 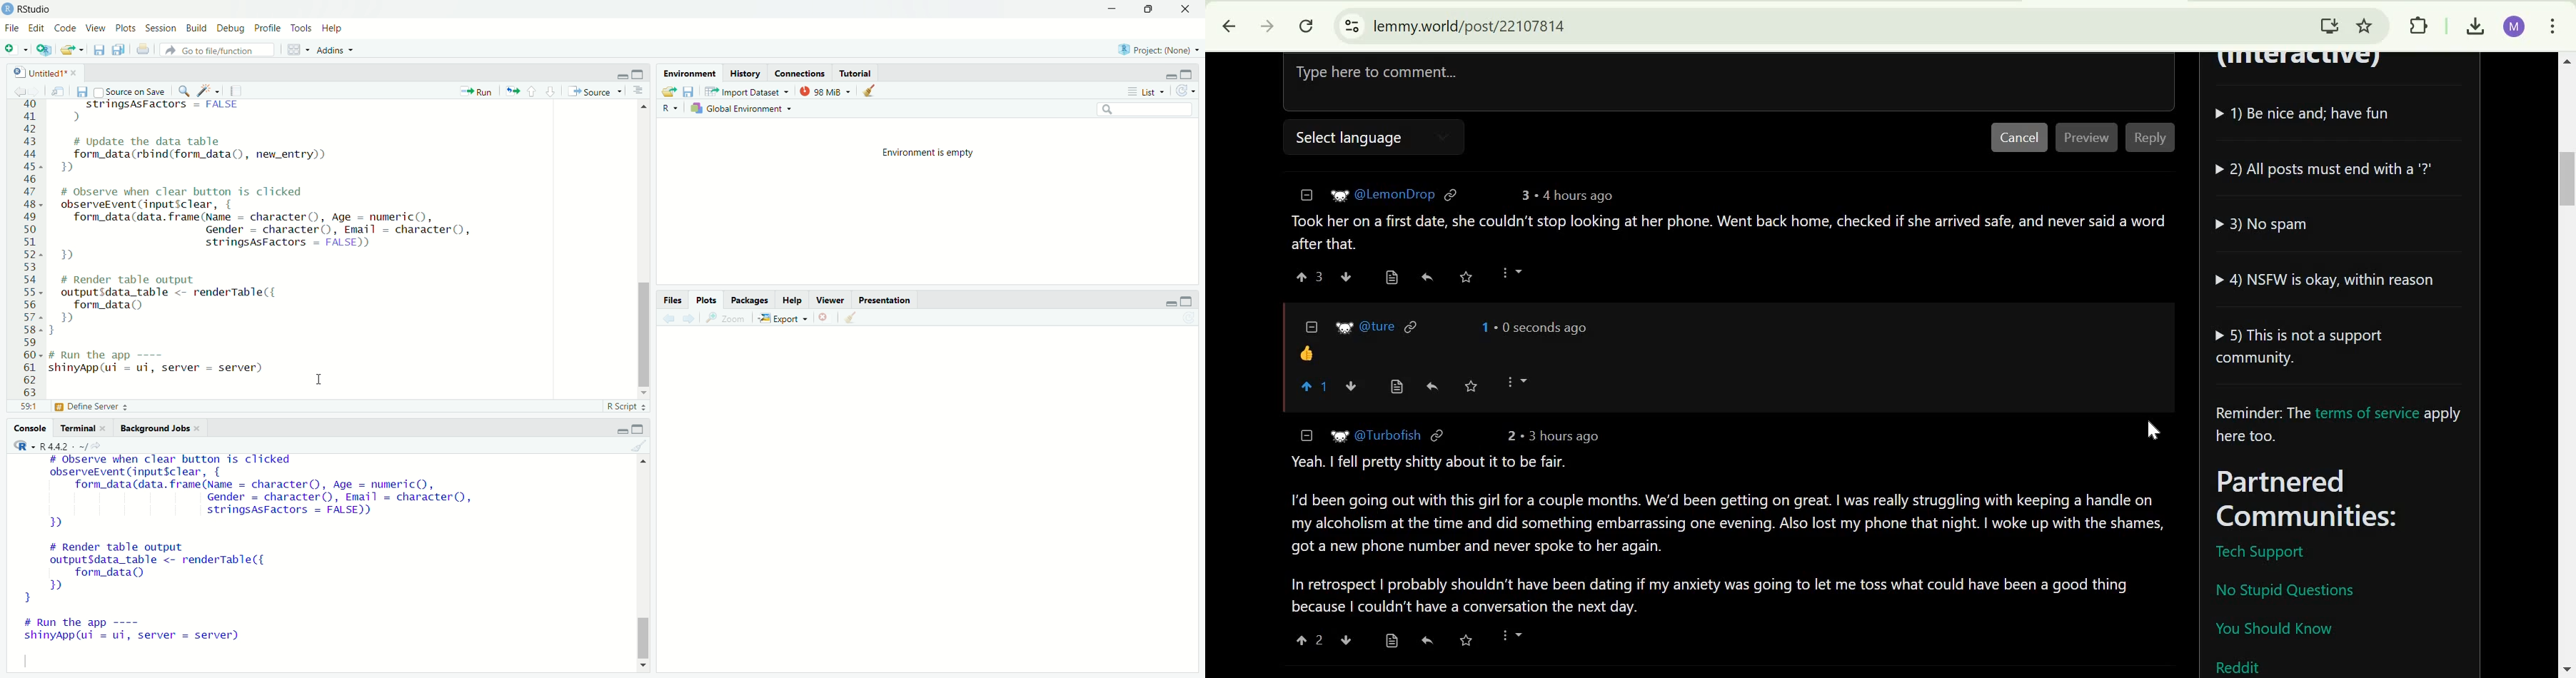 What do you see at coordinates (90, 409) in the screenshot?
I see `define server` at bounding box center [90, 409].